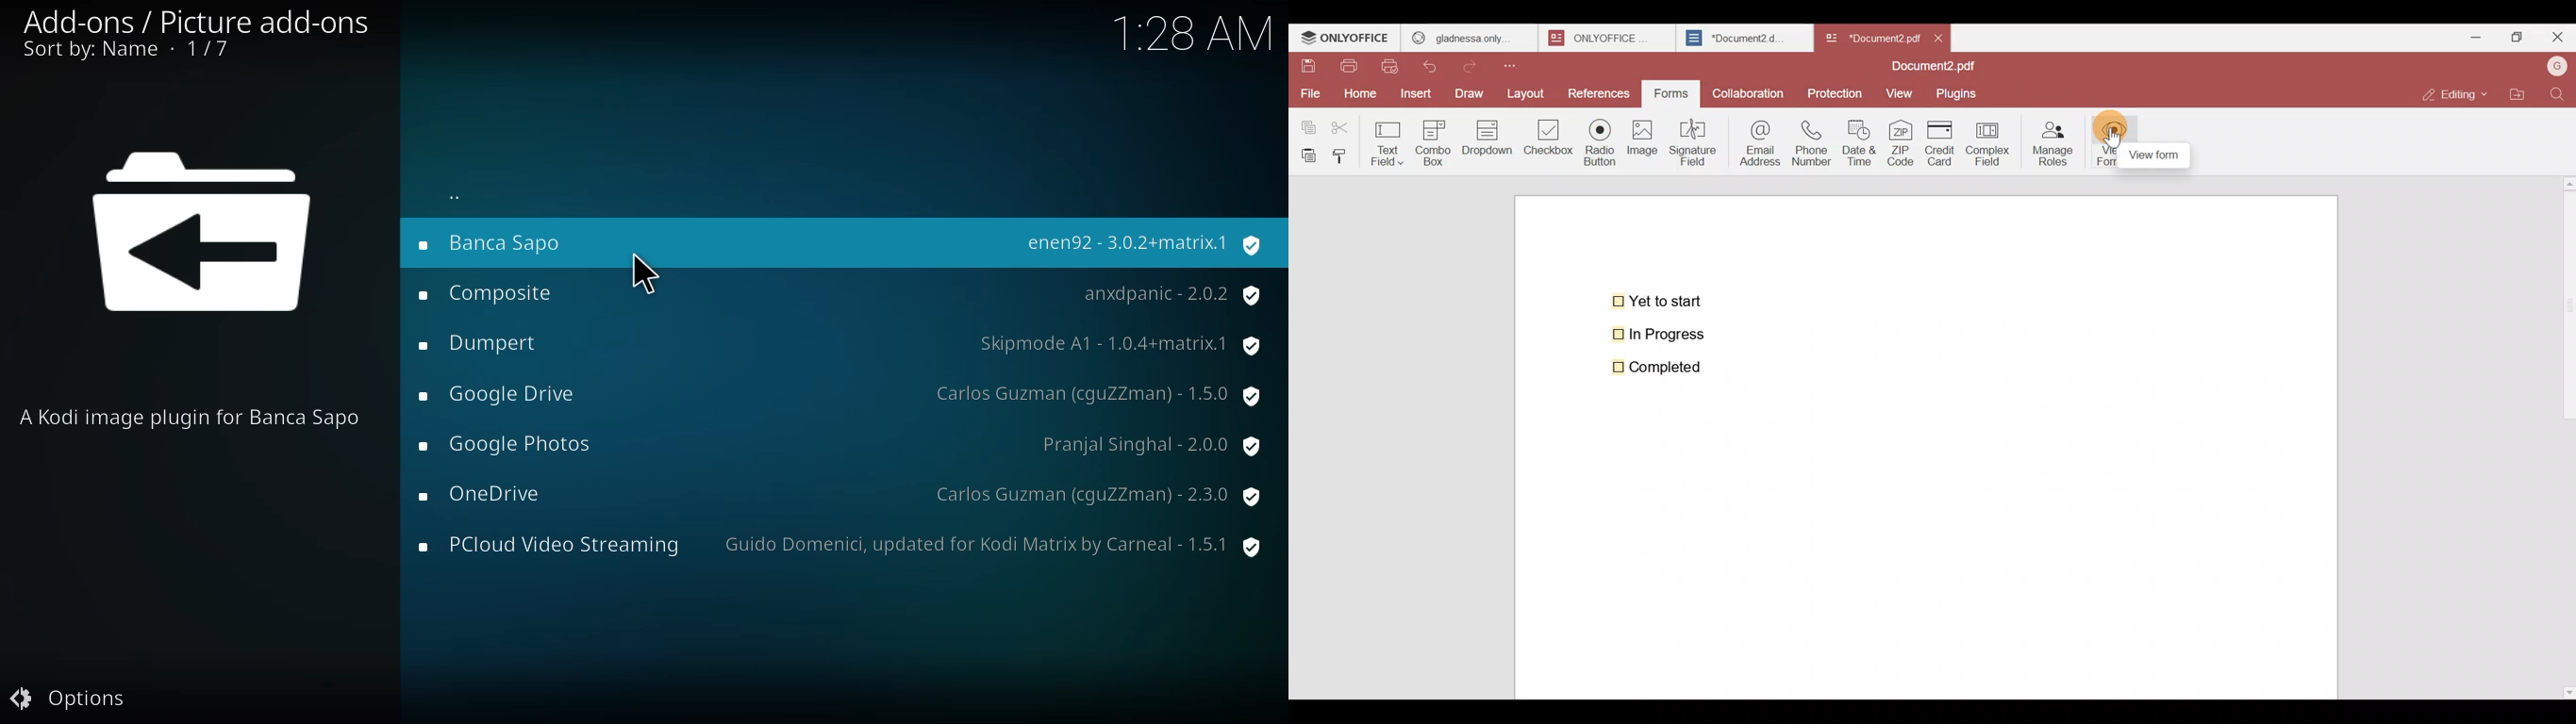 The height and width of the screenshot is (728, 2576). I want to click on Collaboration, so click(1749, 90).